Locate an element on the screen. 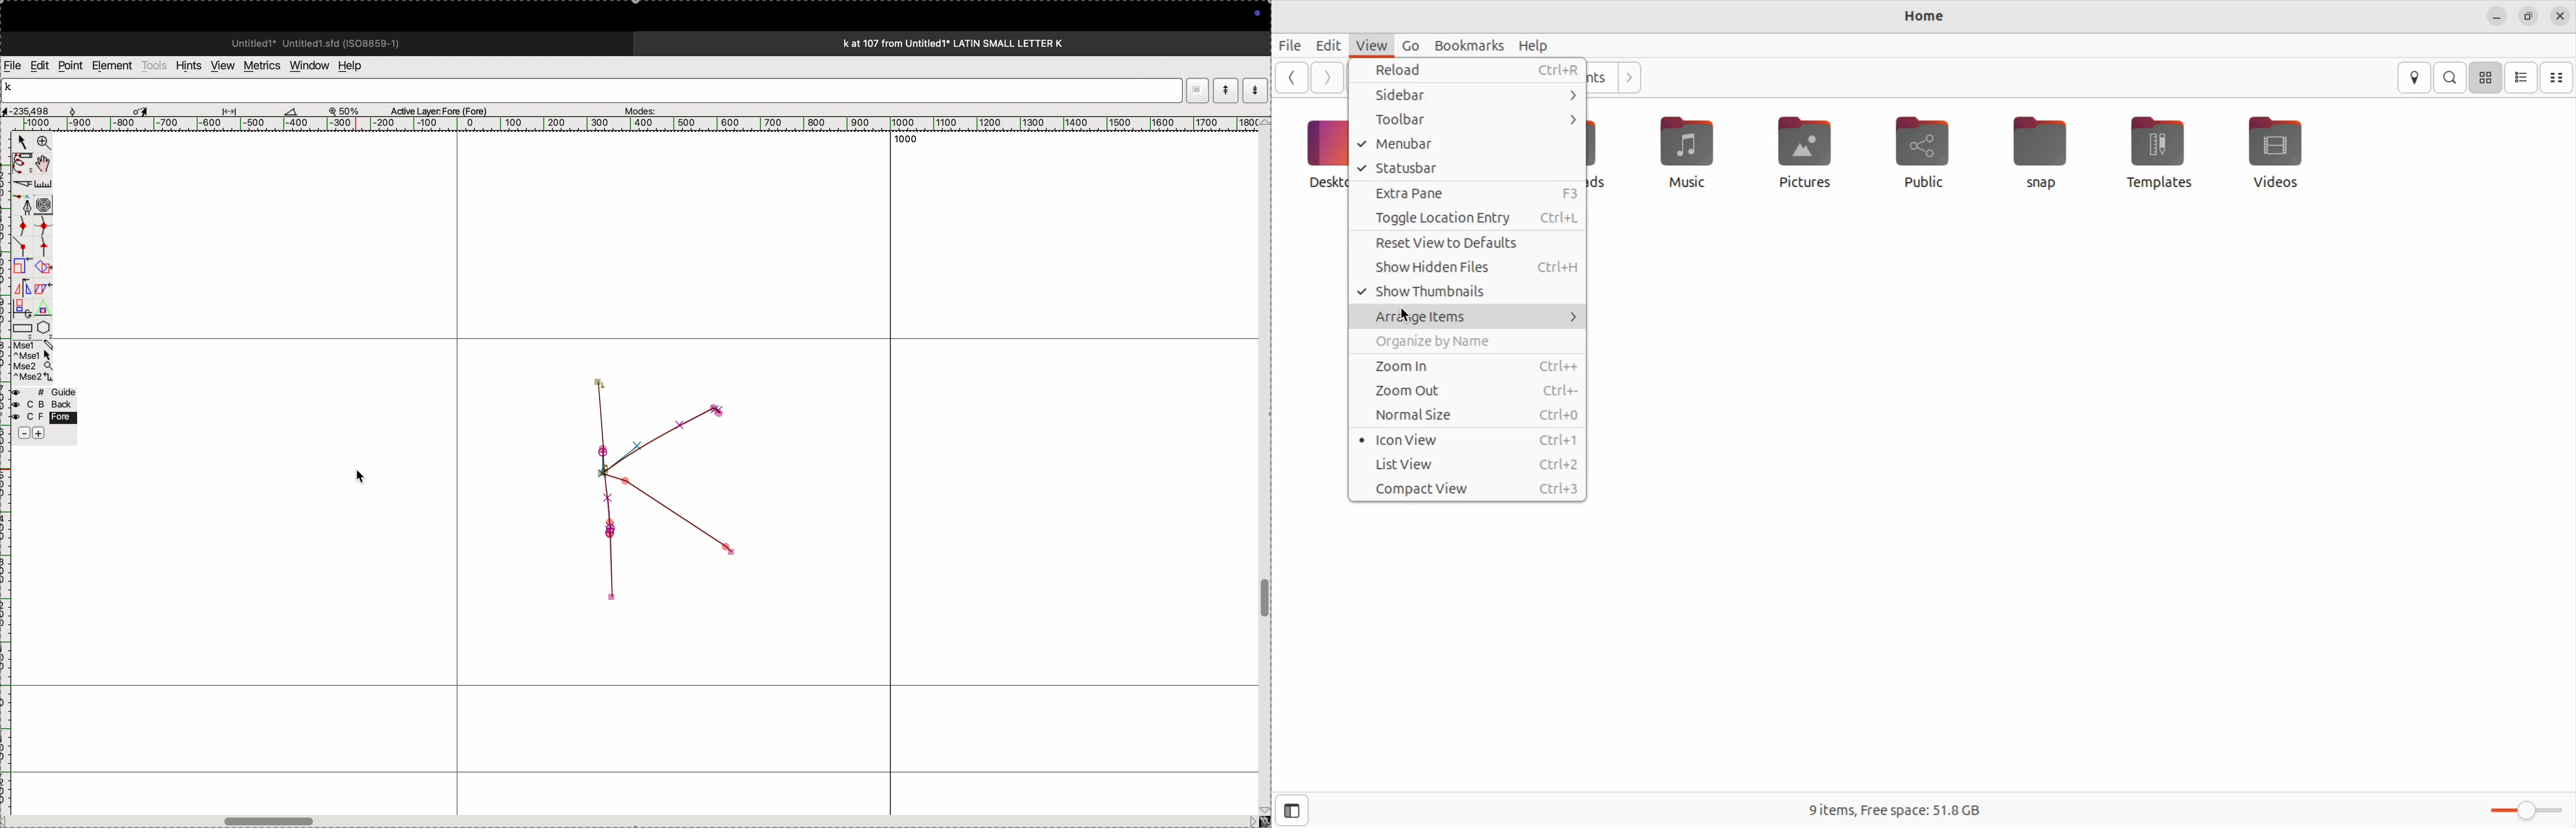 The image size is (2576, 840). fill is located at coordinates (45, 266).